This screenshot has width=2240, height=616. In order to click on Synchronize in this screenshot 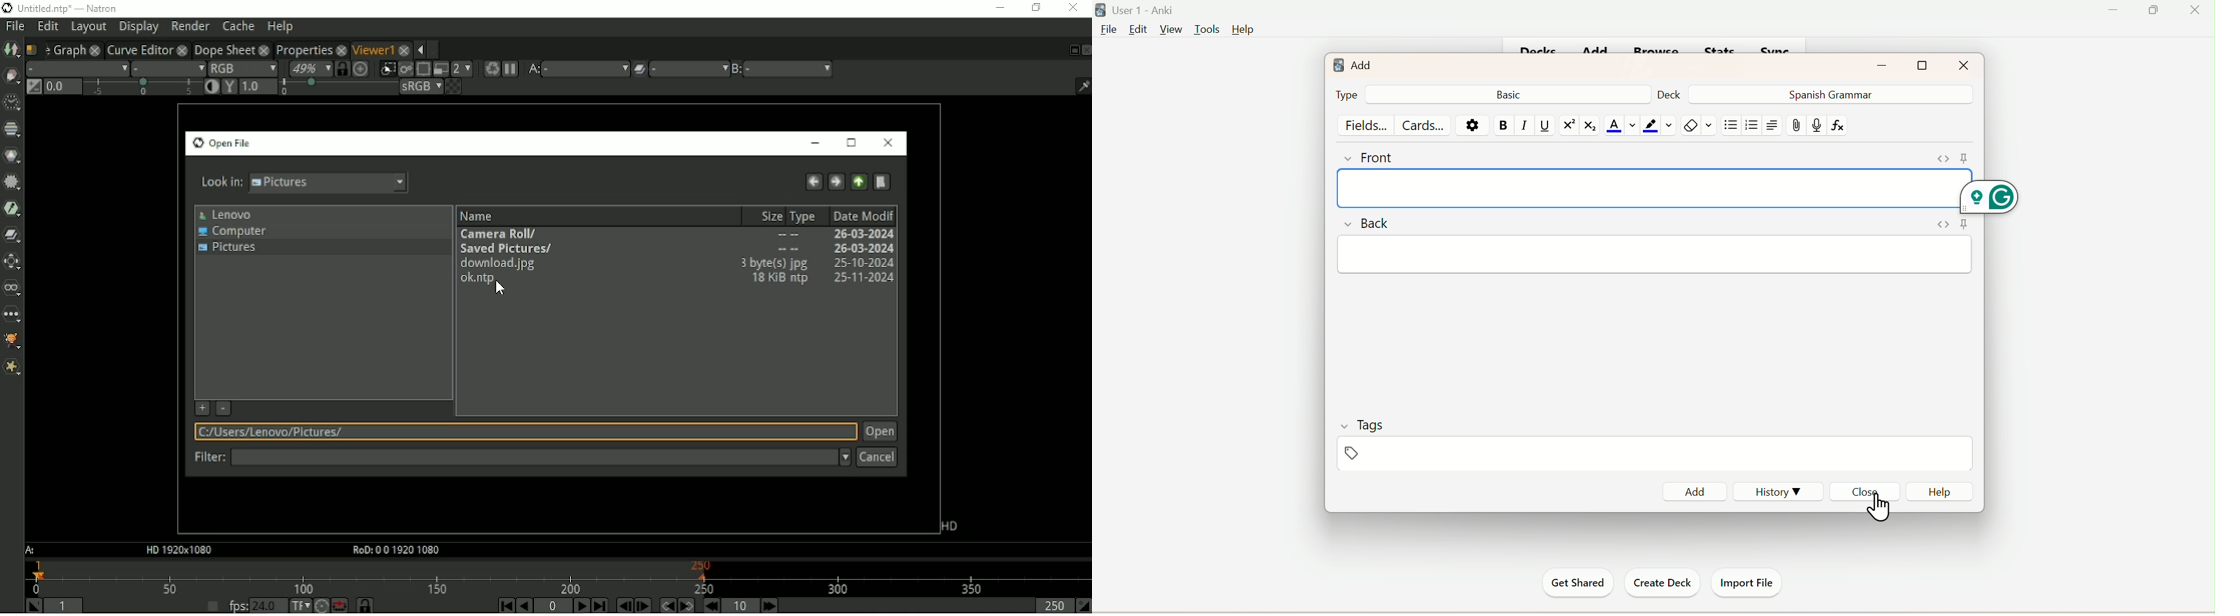, I will do `click(342, 68)`.